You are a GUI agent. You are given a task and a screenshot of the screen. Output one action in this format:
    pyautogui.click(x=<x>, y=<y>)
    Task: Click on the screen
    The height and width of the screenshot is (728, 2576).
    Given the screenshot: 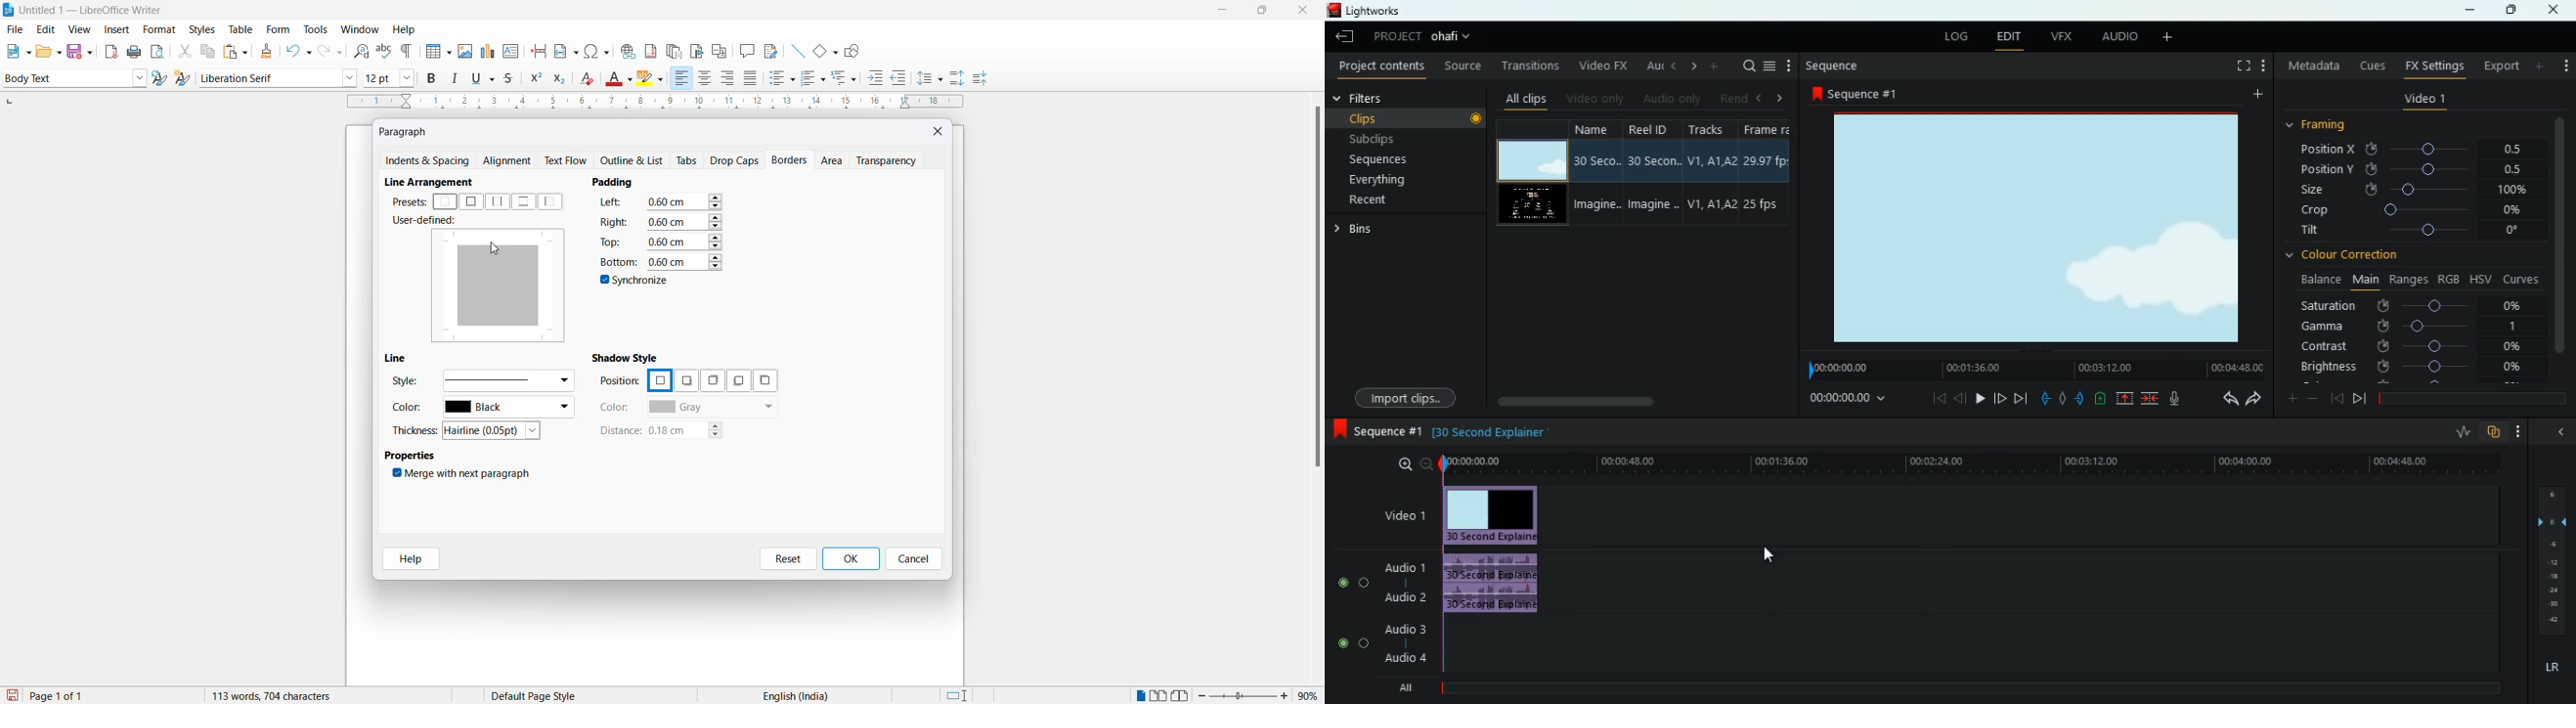 What is the action you would take?
    pyautogui.click(x=2038, y=230)
    